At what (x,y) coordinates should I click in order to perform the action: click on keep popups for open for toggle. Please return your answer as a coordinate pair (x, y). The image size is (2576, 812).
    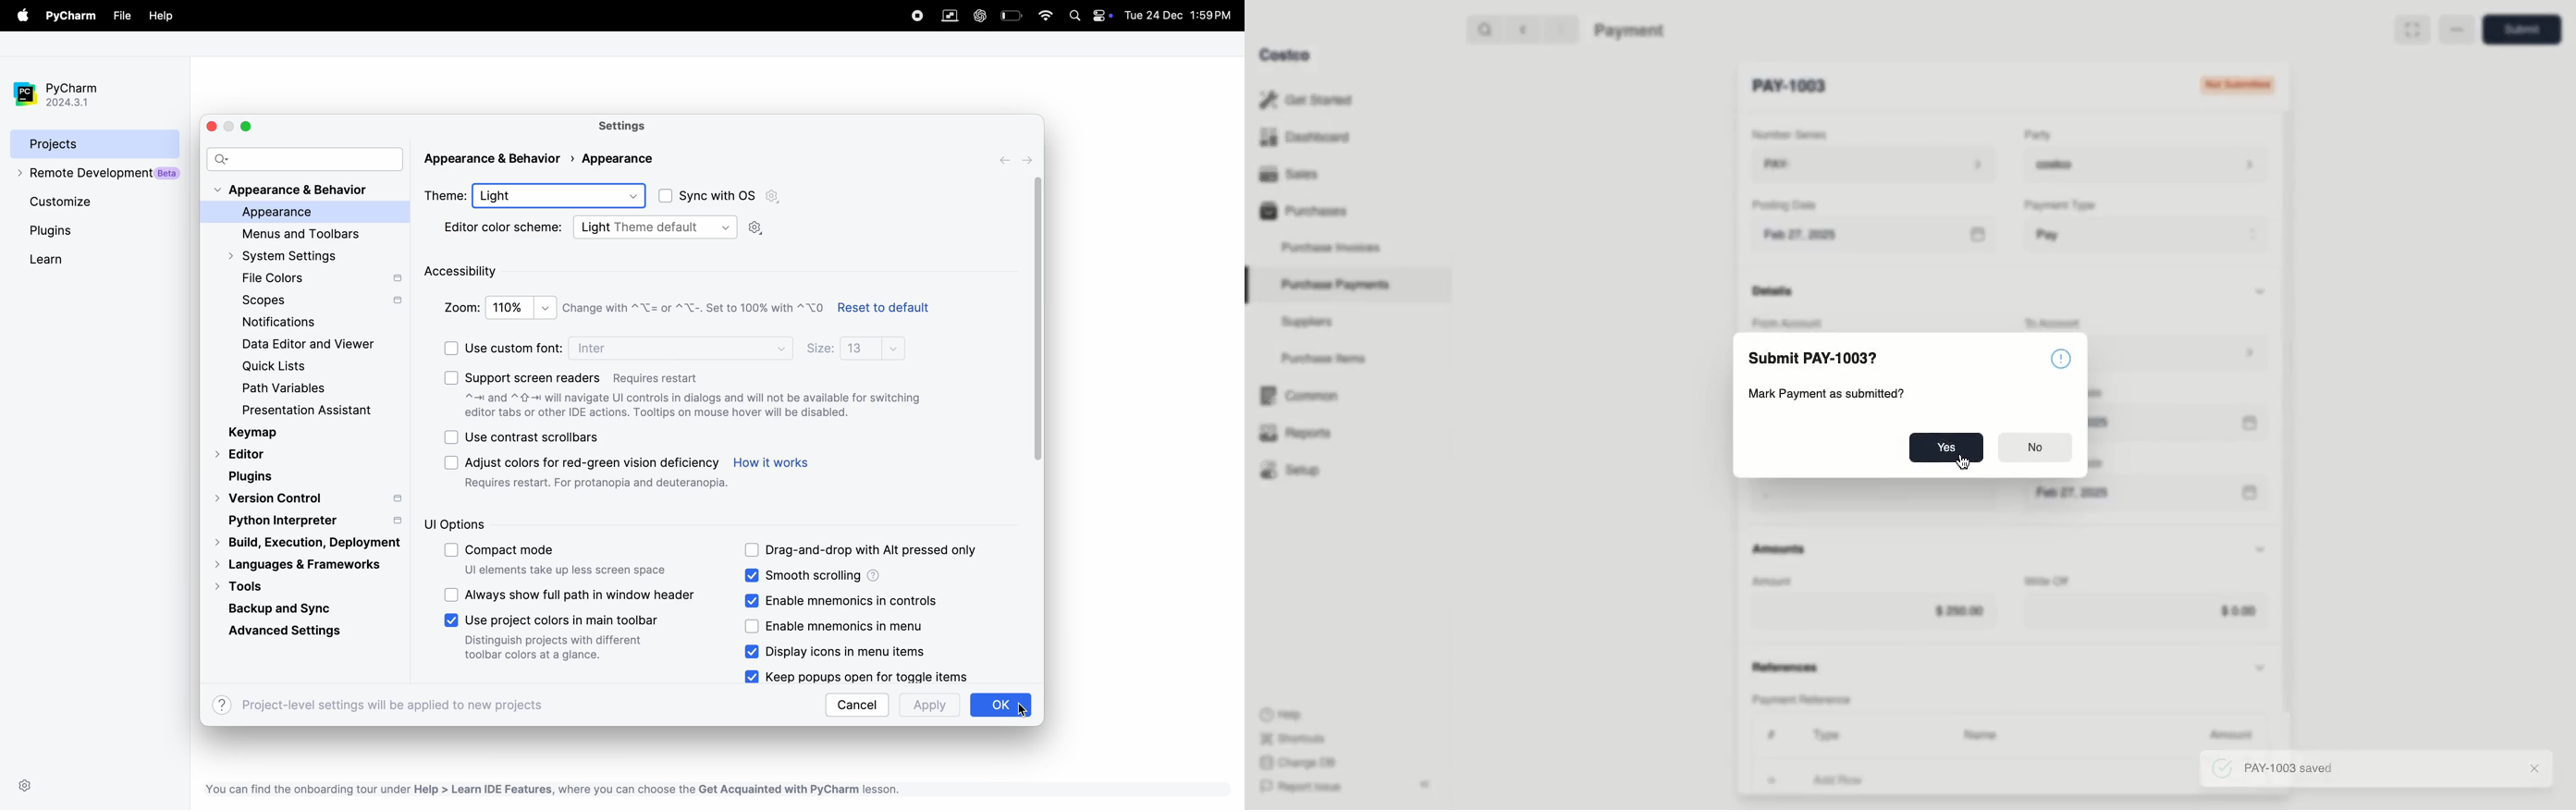
    Looking at the image, I should click on (868, 677).